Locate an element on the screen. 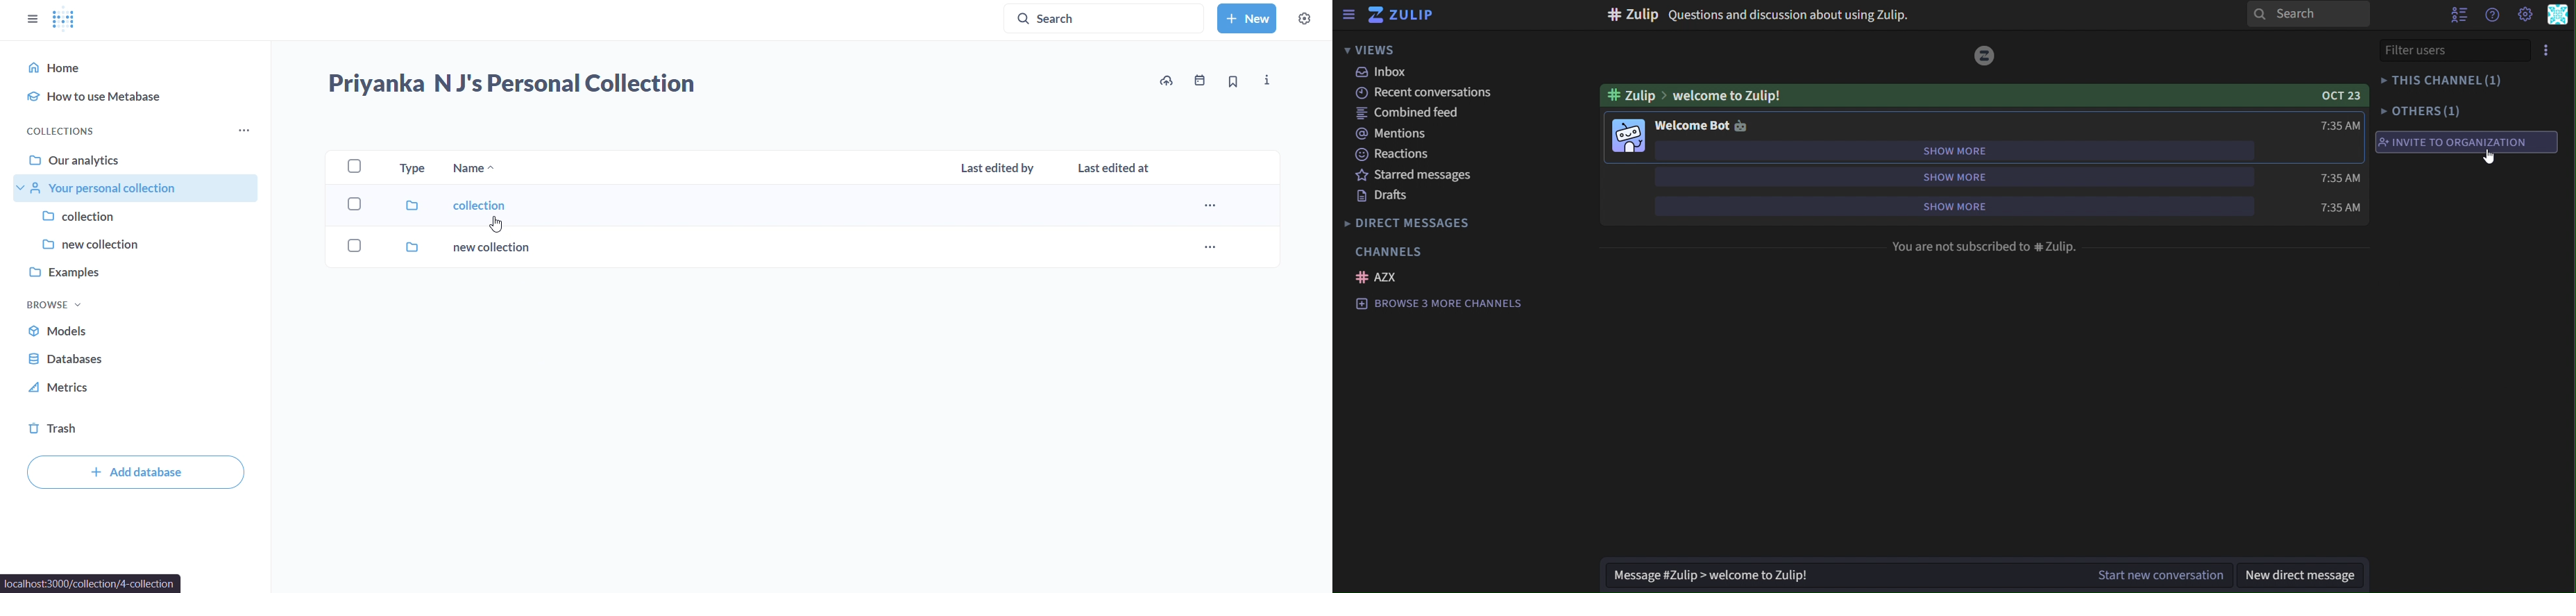 The width and height of the screenshot is (2576, 616). type is located at coordinates (409, 169).